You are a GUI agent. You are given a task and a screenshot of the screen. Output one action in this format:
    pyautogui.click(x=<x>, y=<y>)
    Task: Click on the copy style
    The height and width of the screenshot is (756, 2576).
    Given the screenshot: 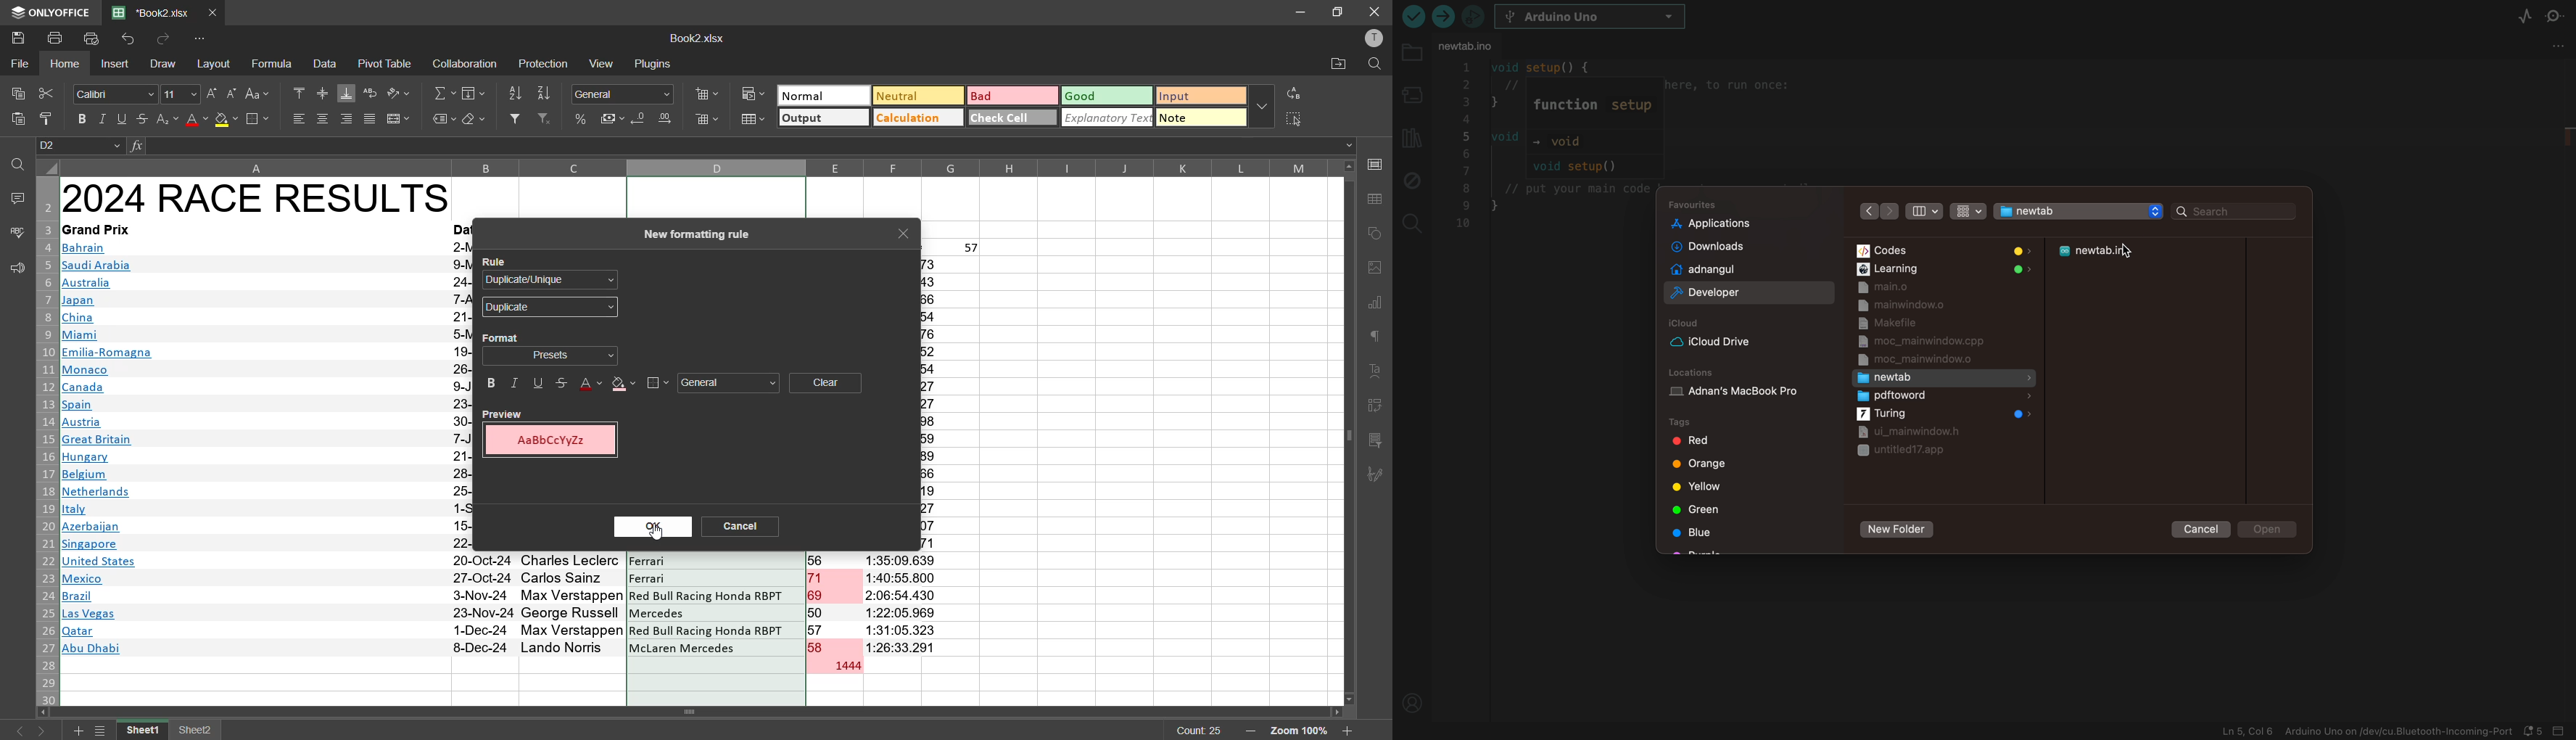 What is the action you would take?
    pyautogui.click(x=51, y=119)
    